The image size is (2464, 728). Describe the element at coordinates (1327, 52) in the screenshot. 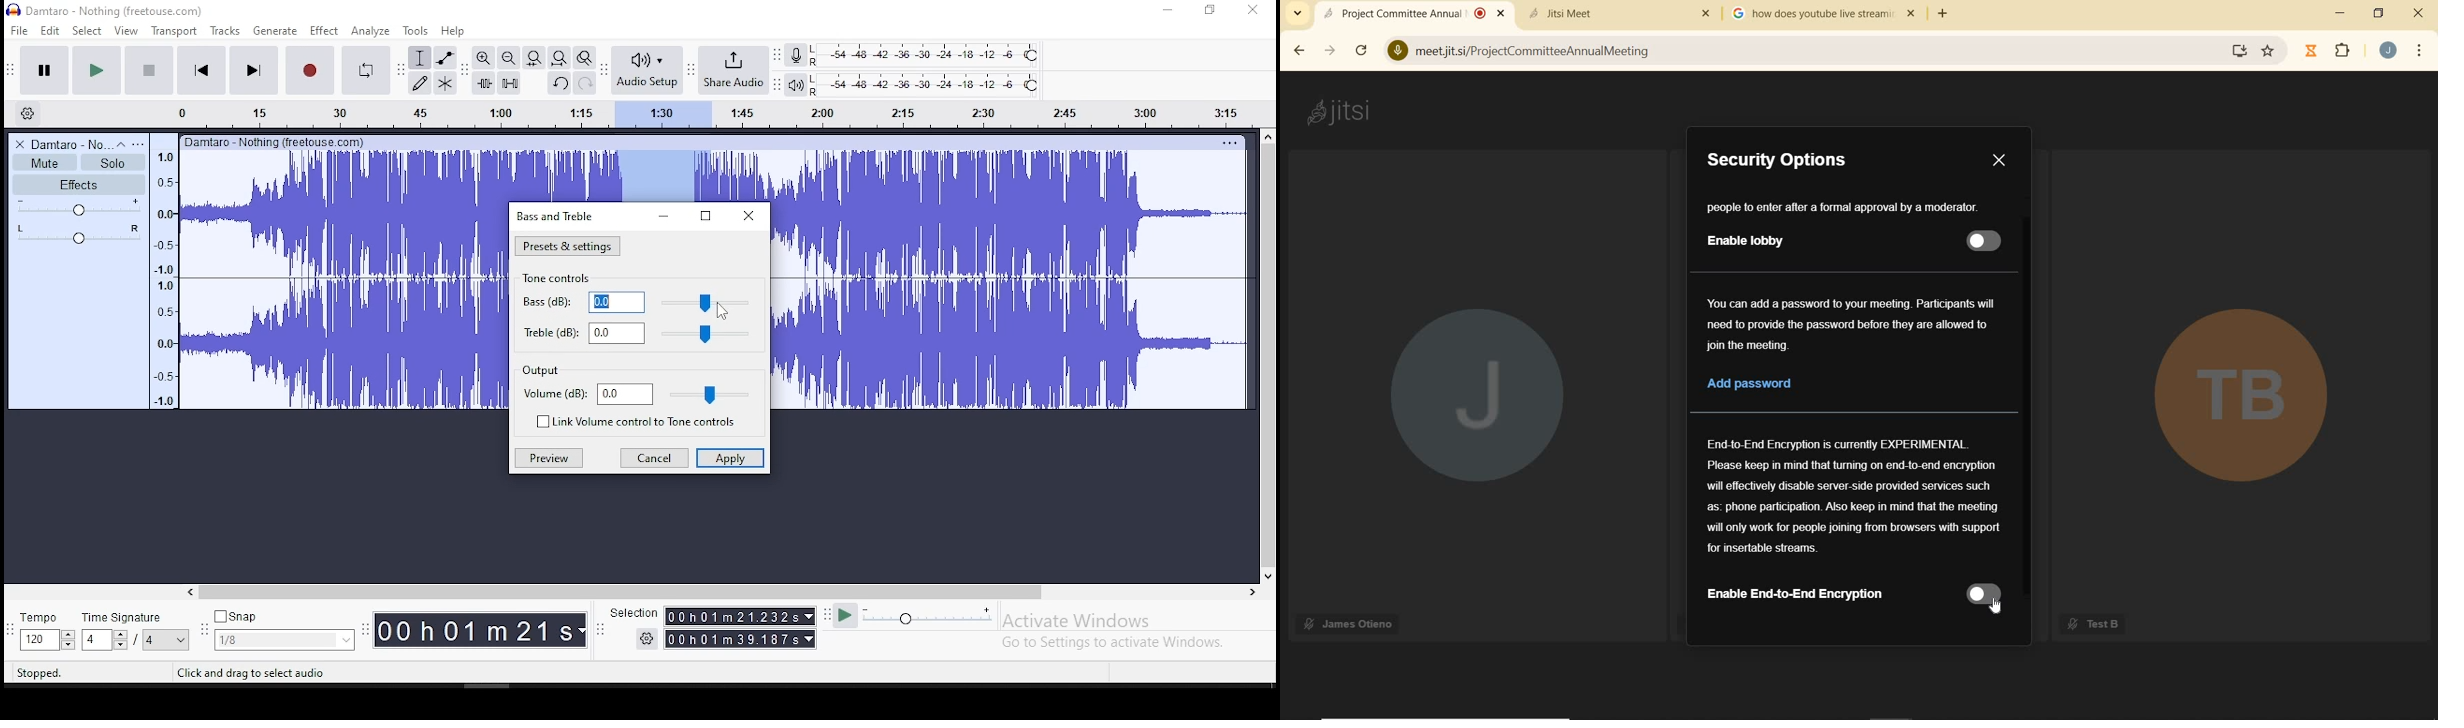

I see `FORWARD` at that location.